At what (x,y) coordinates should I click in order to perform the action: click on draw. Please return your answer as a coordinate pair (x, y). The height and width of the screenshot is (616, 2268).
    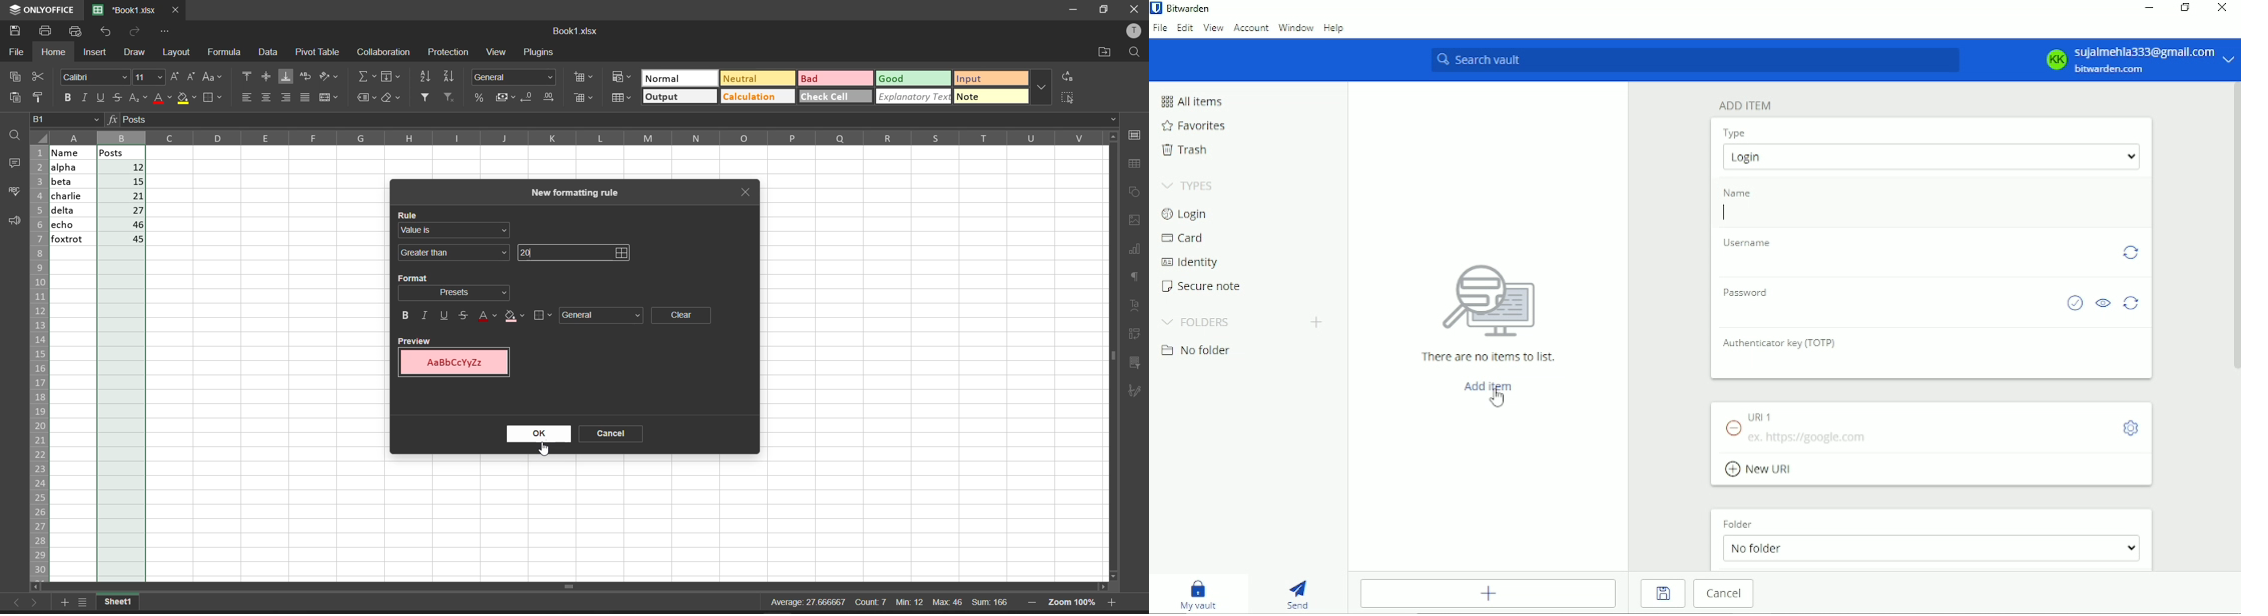
    Looking at the image, I should click on (135, 51).